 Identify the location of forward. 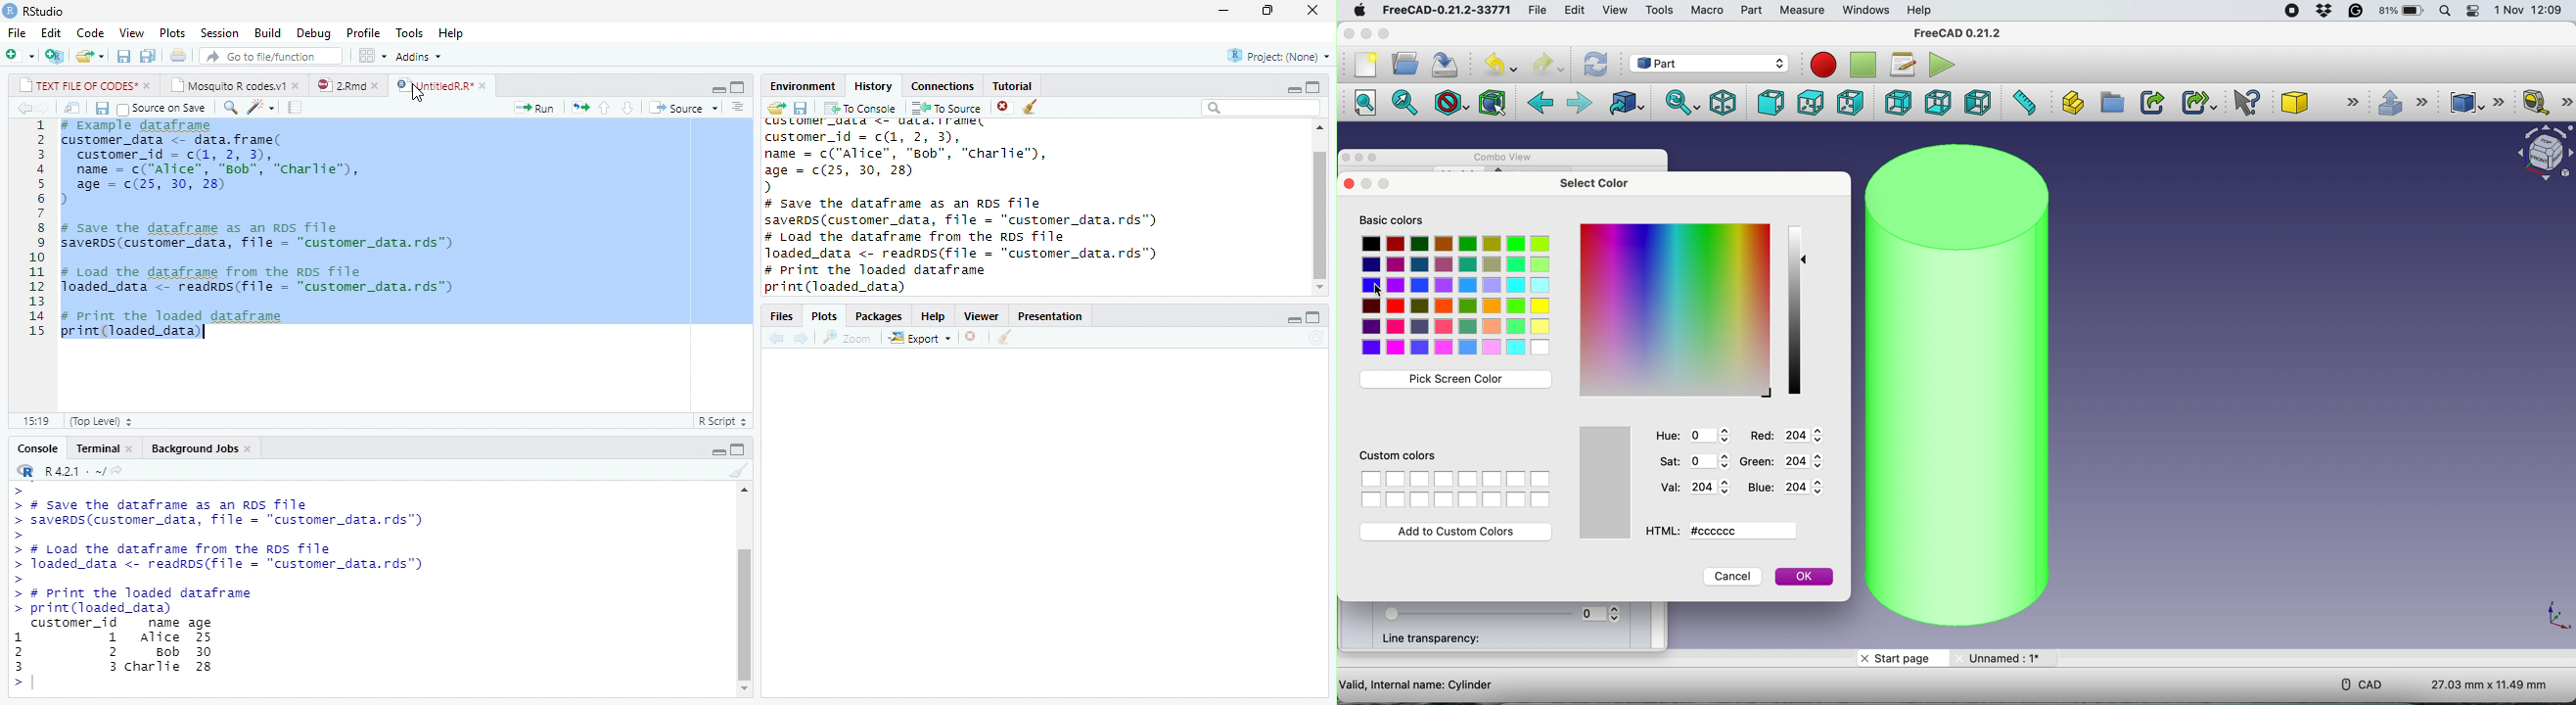
(45, 109).